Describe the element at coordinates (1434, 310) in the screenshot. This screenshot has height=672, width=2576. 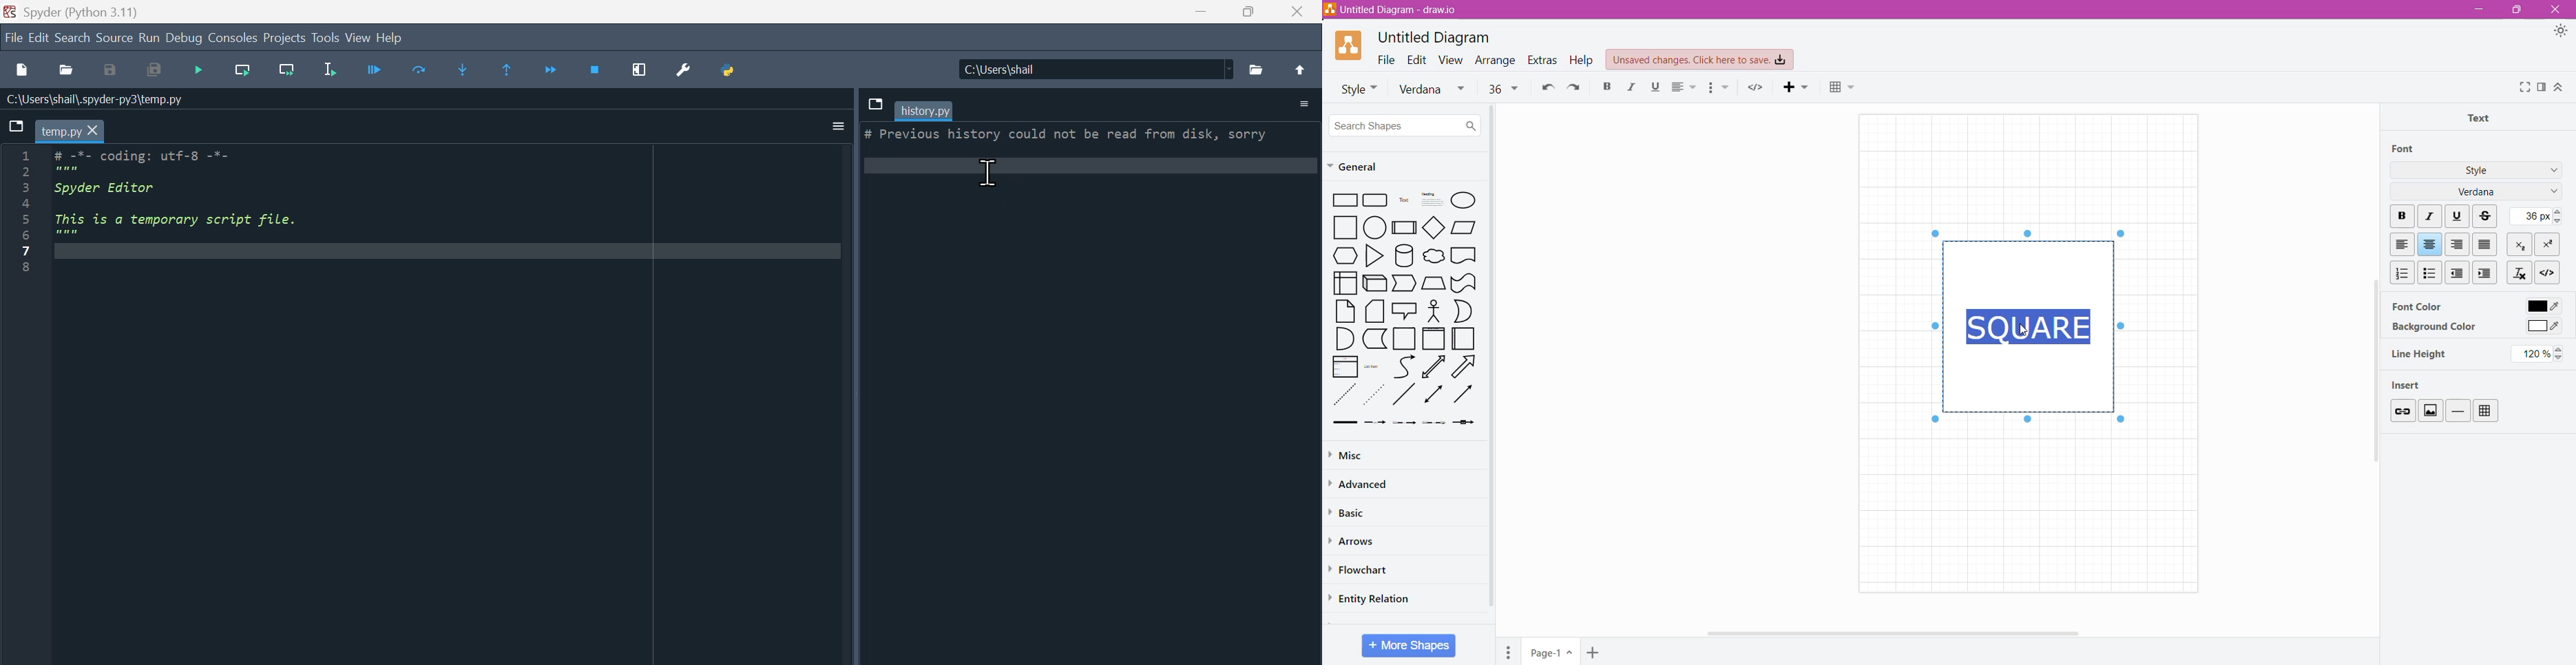
I see `Stick Figure ` at that location.